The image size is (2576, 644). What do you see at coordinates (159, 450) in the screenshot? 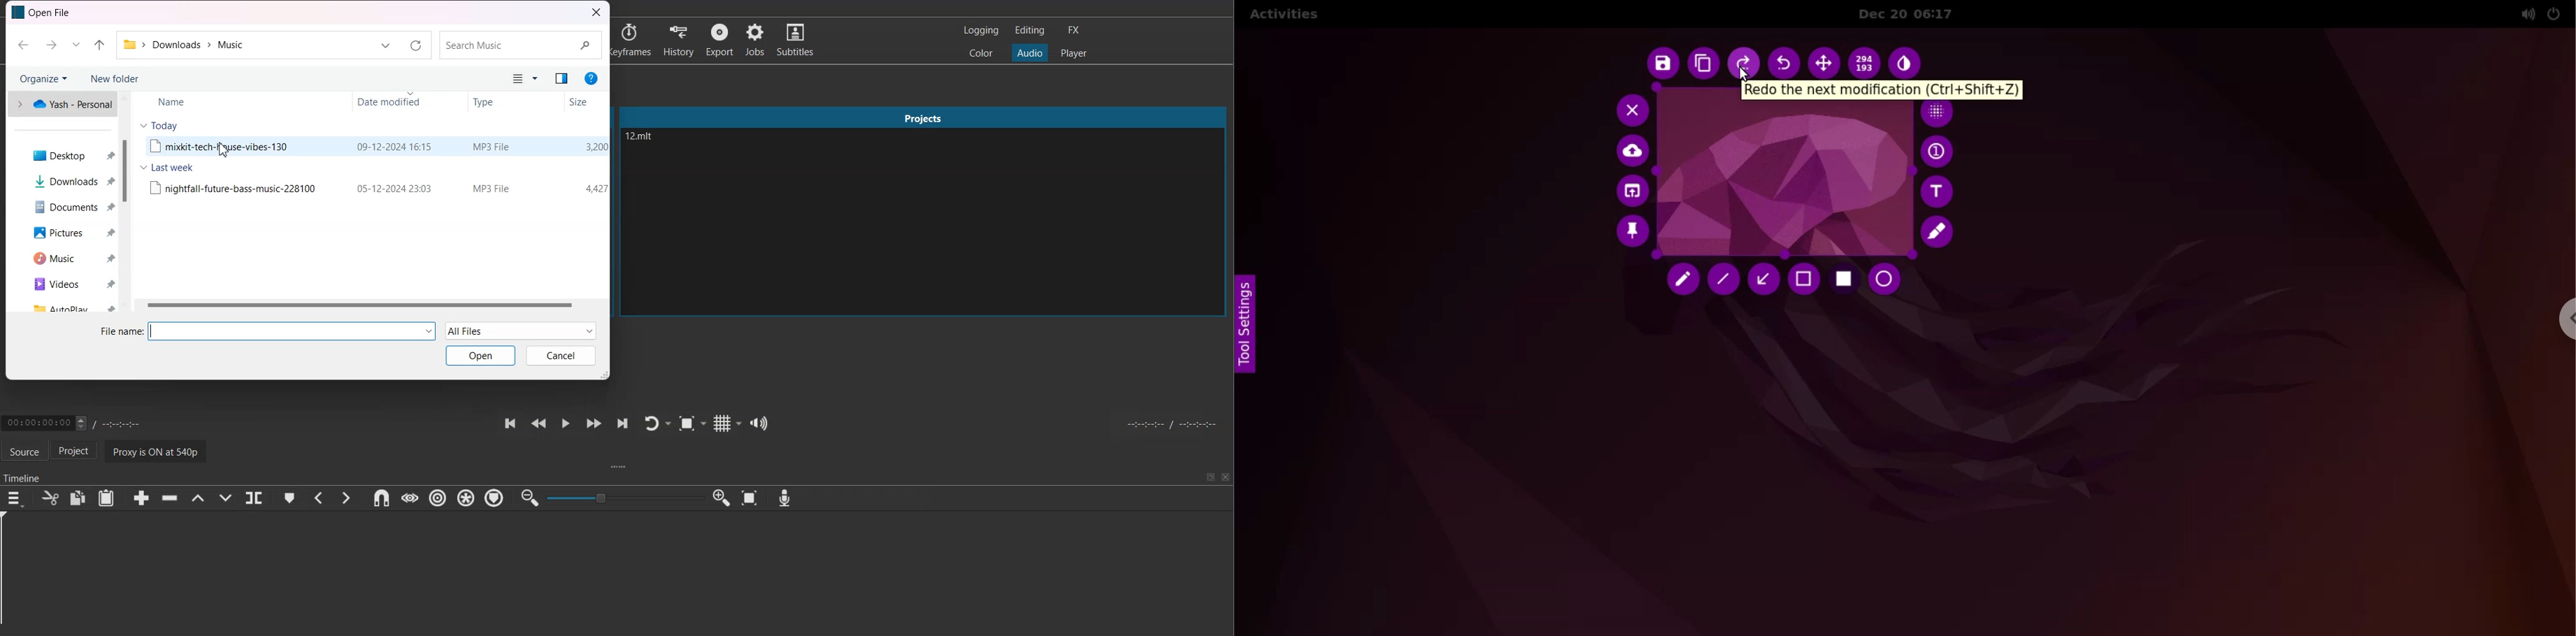
I see `Proxy is ON at 540p` at bounding box center [159, 450].